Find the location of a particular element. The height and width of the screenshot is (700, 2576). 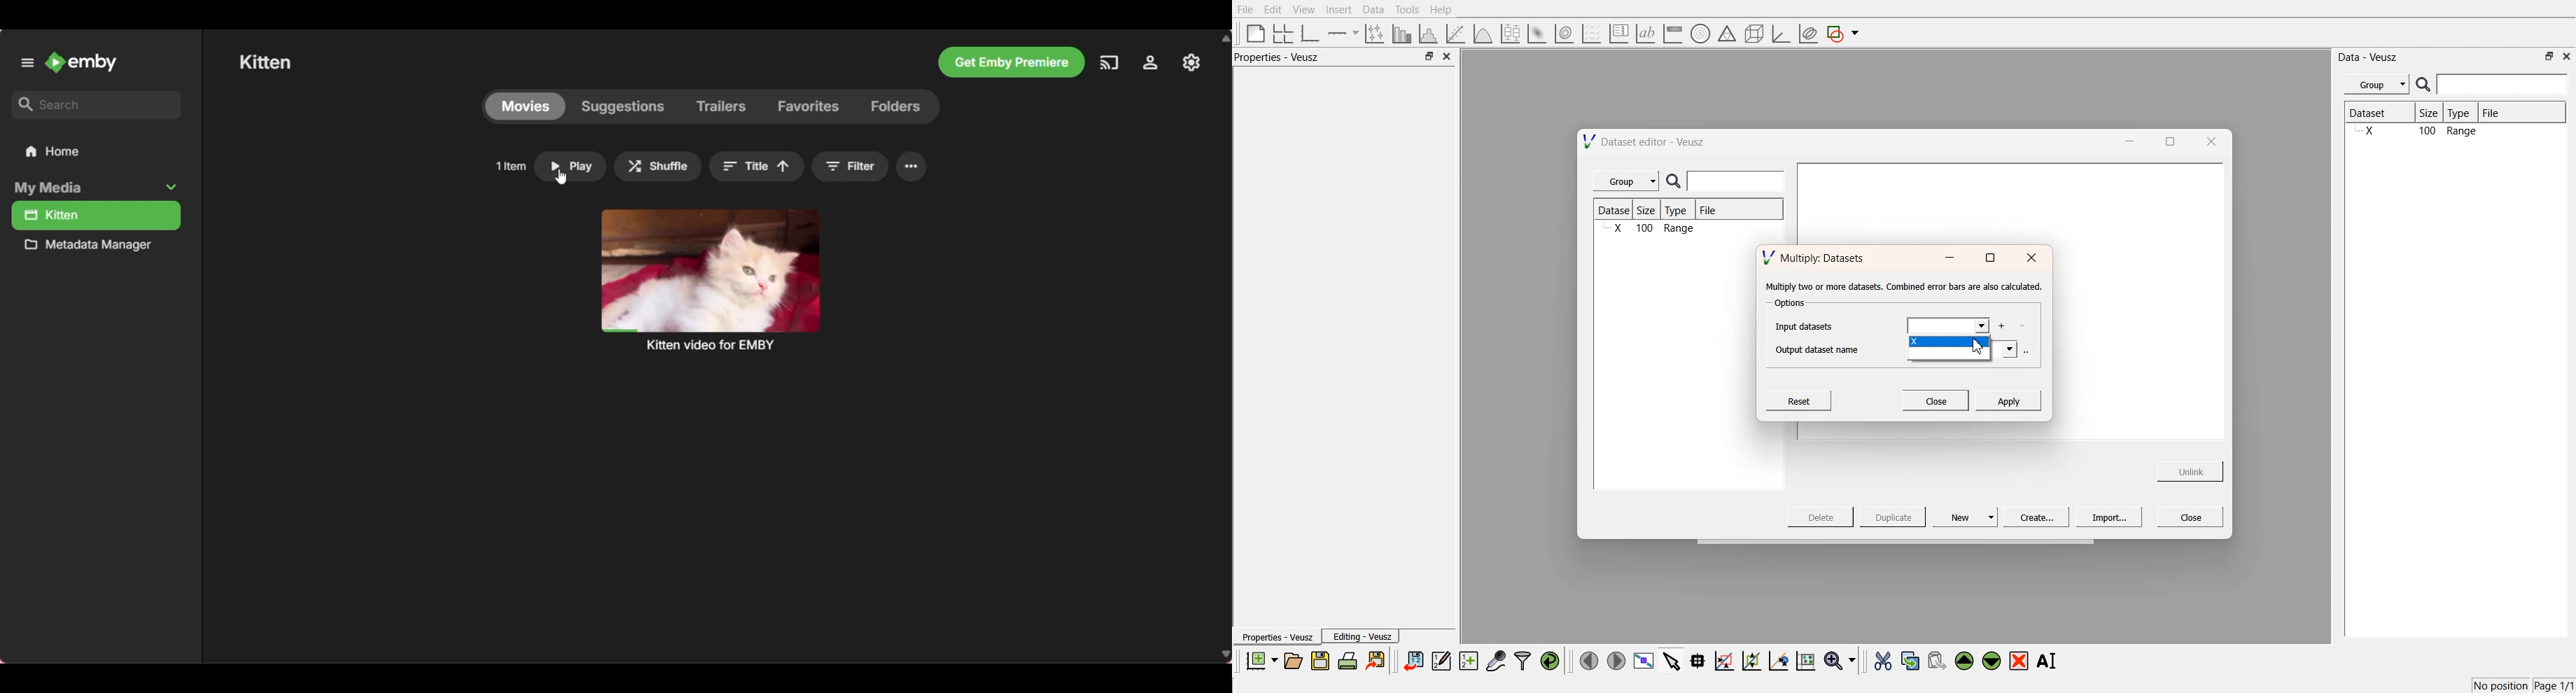

blank page is located at coordinates (1252, 32).